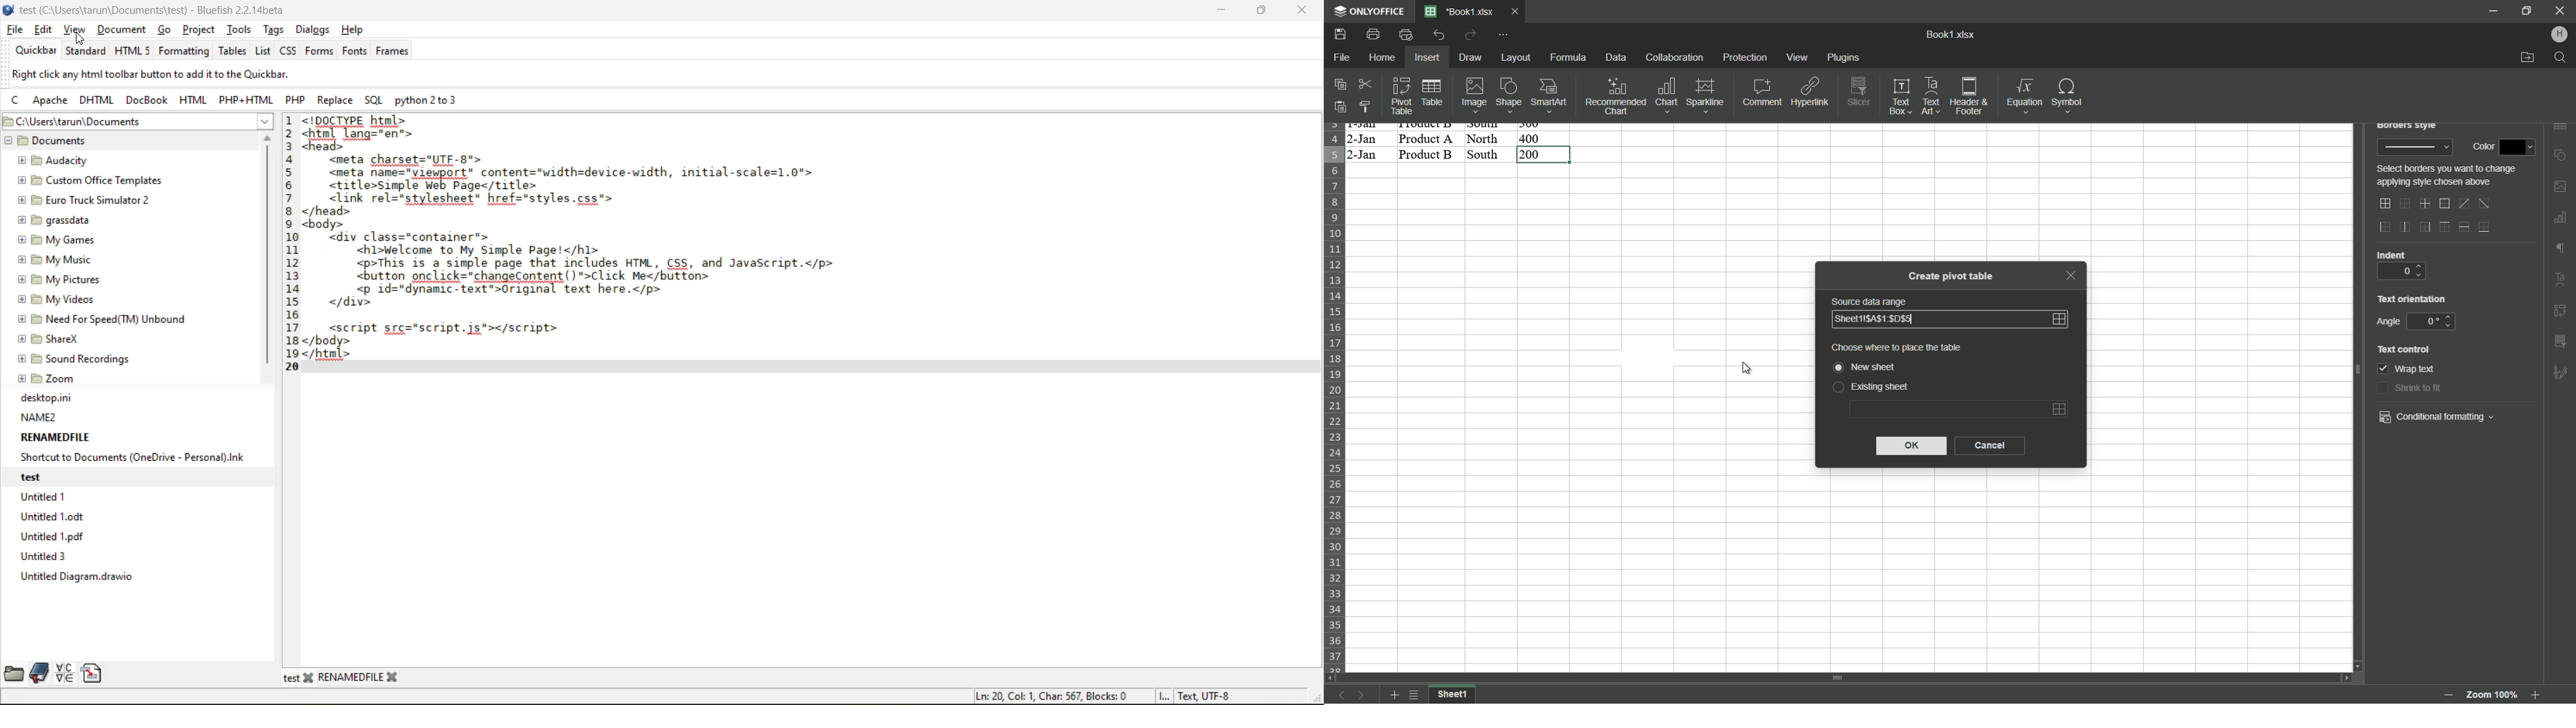 Image resolution: width=2576 pixels, height=728 pixels. What do you see at coordinates (75, 359) in the screenshot?
I see `@# P* Sound Recordinas` at bounding box center [75, 359].